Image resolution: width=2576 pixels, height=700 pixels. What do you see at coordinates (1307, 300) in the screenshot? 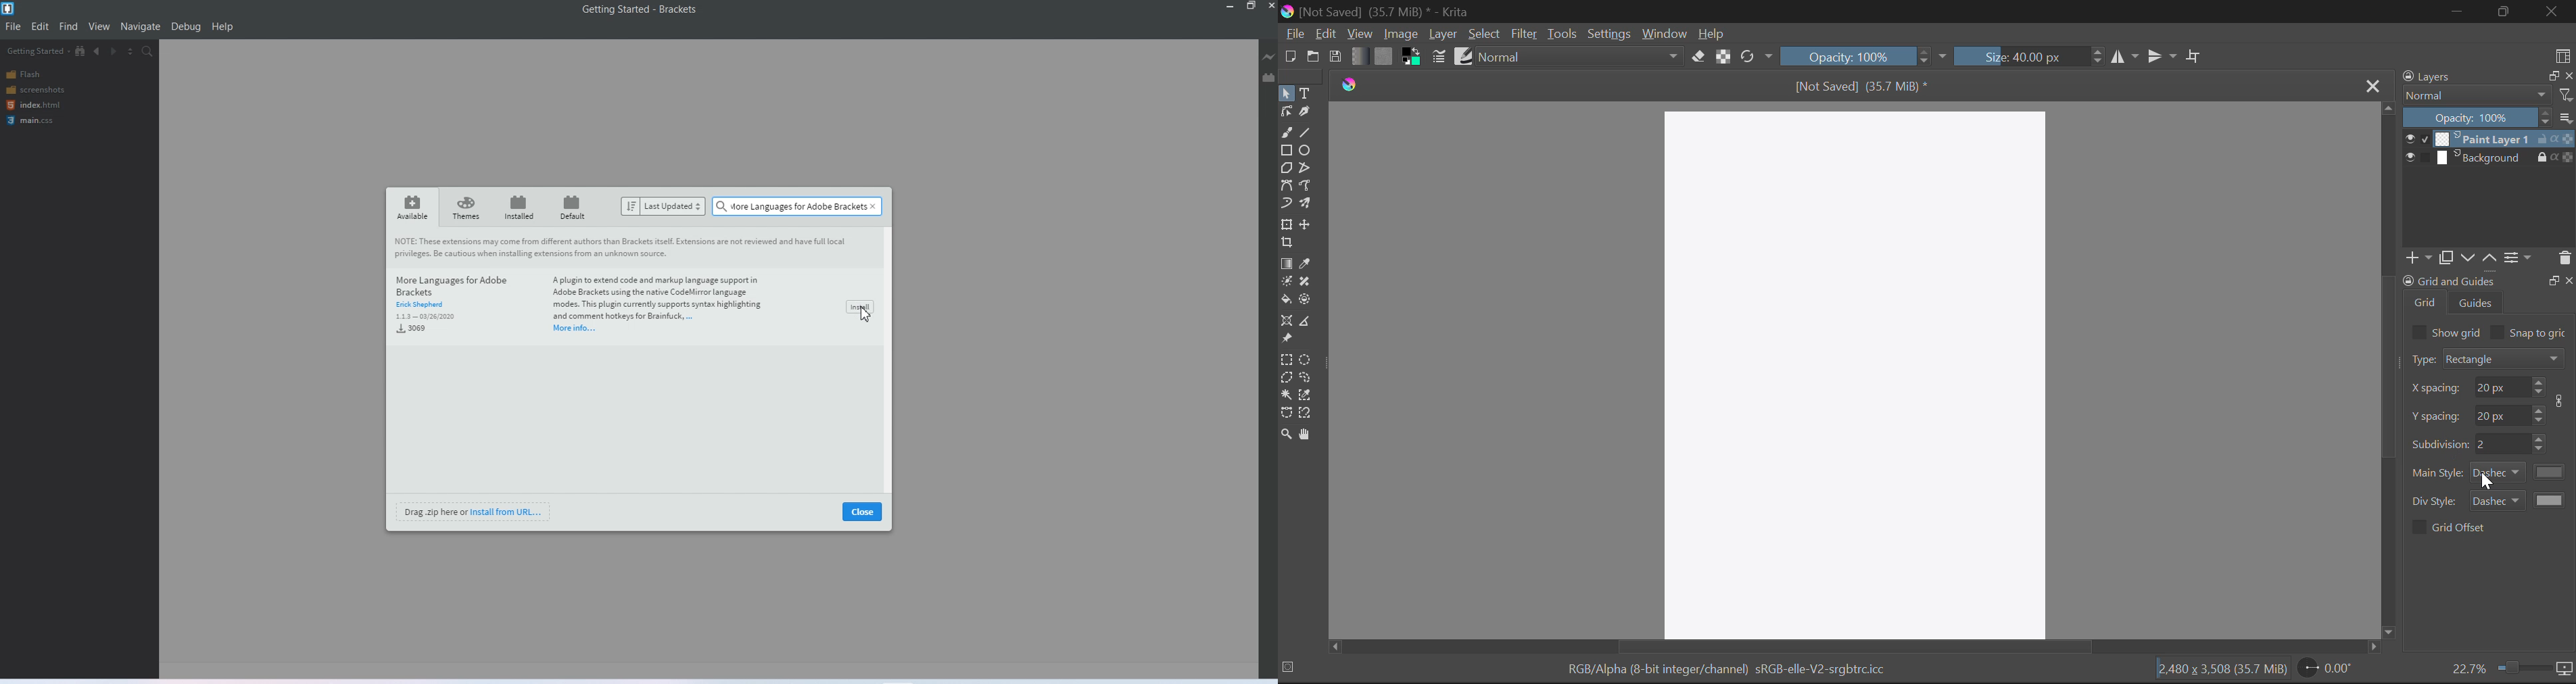
I see `Enclose and fill` at bounding box center [1307, 300].